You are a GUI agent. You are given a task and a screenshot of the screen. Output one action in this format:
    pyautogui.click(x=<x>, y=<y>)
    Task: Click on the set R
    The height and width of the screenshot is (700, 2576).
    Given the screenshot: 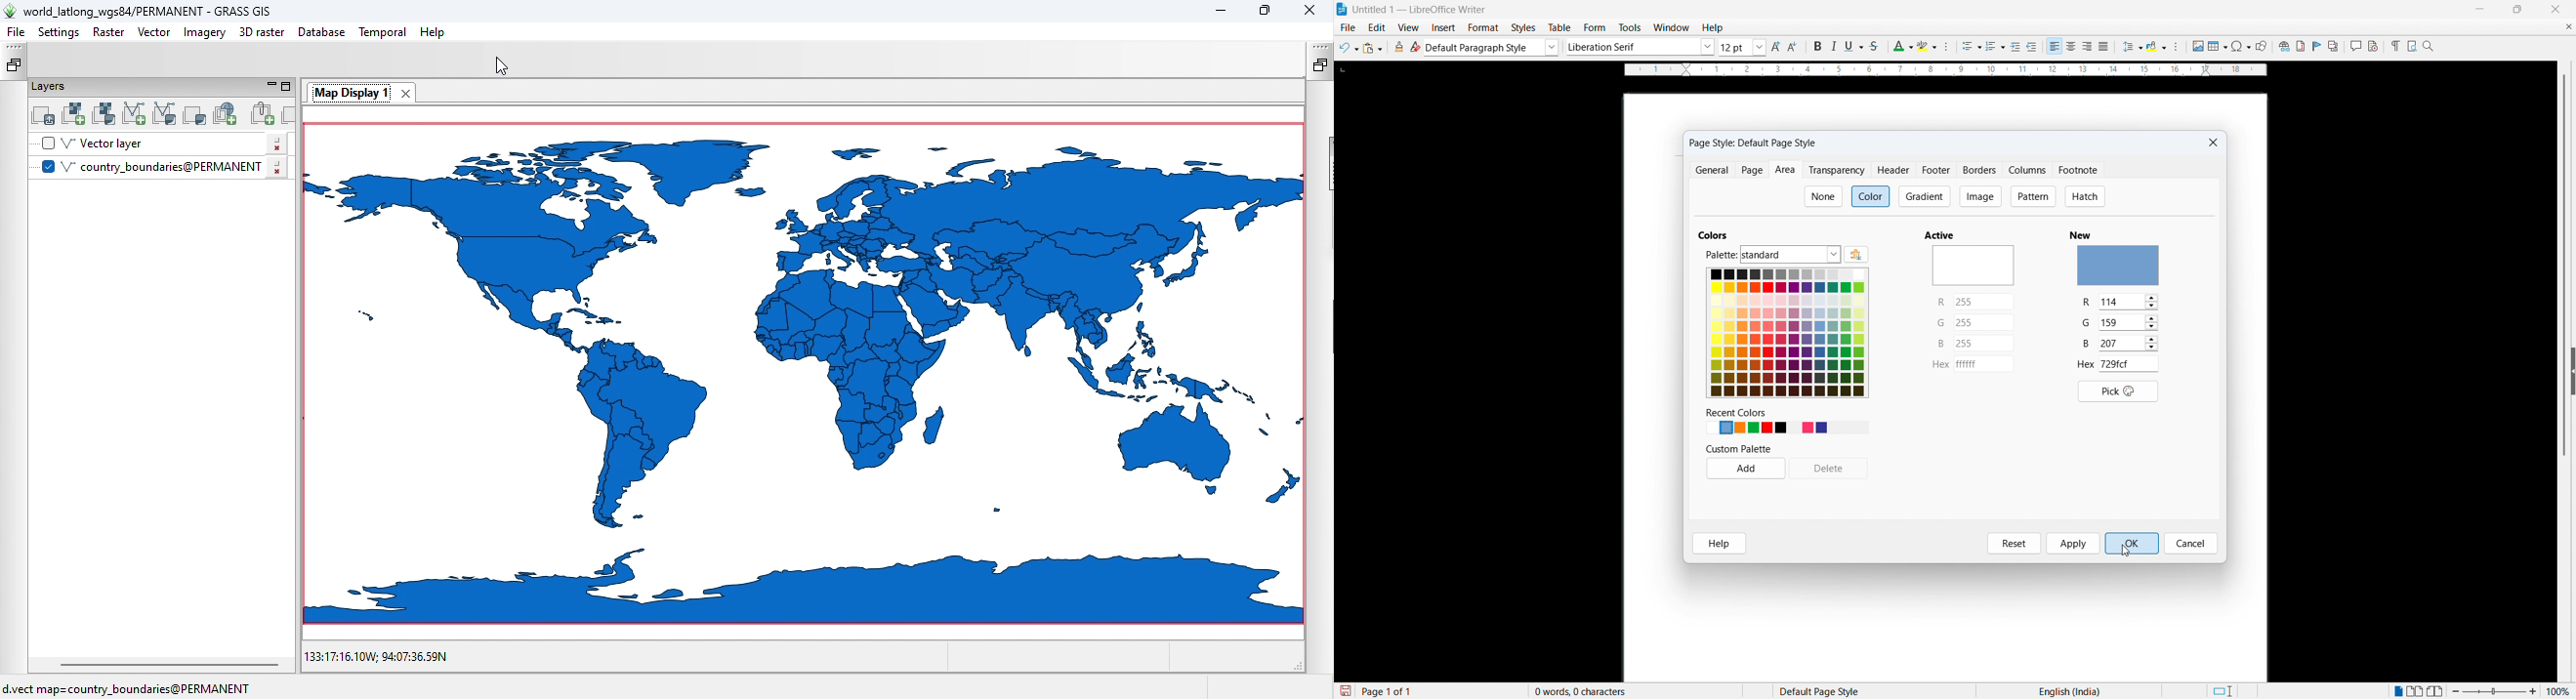 What is the action you would take?
    pyautogui.click(x=2128, y=302)
    